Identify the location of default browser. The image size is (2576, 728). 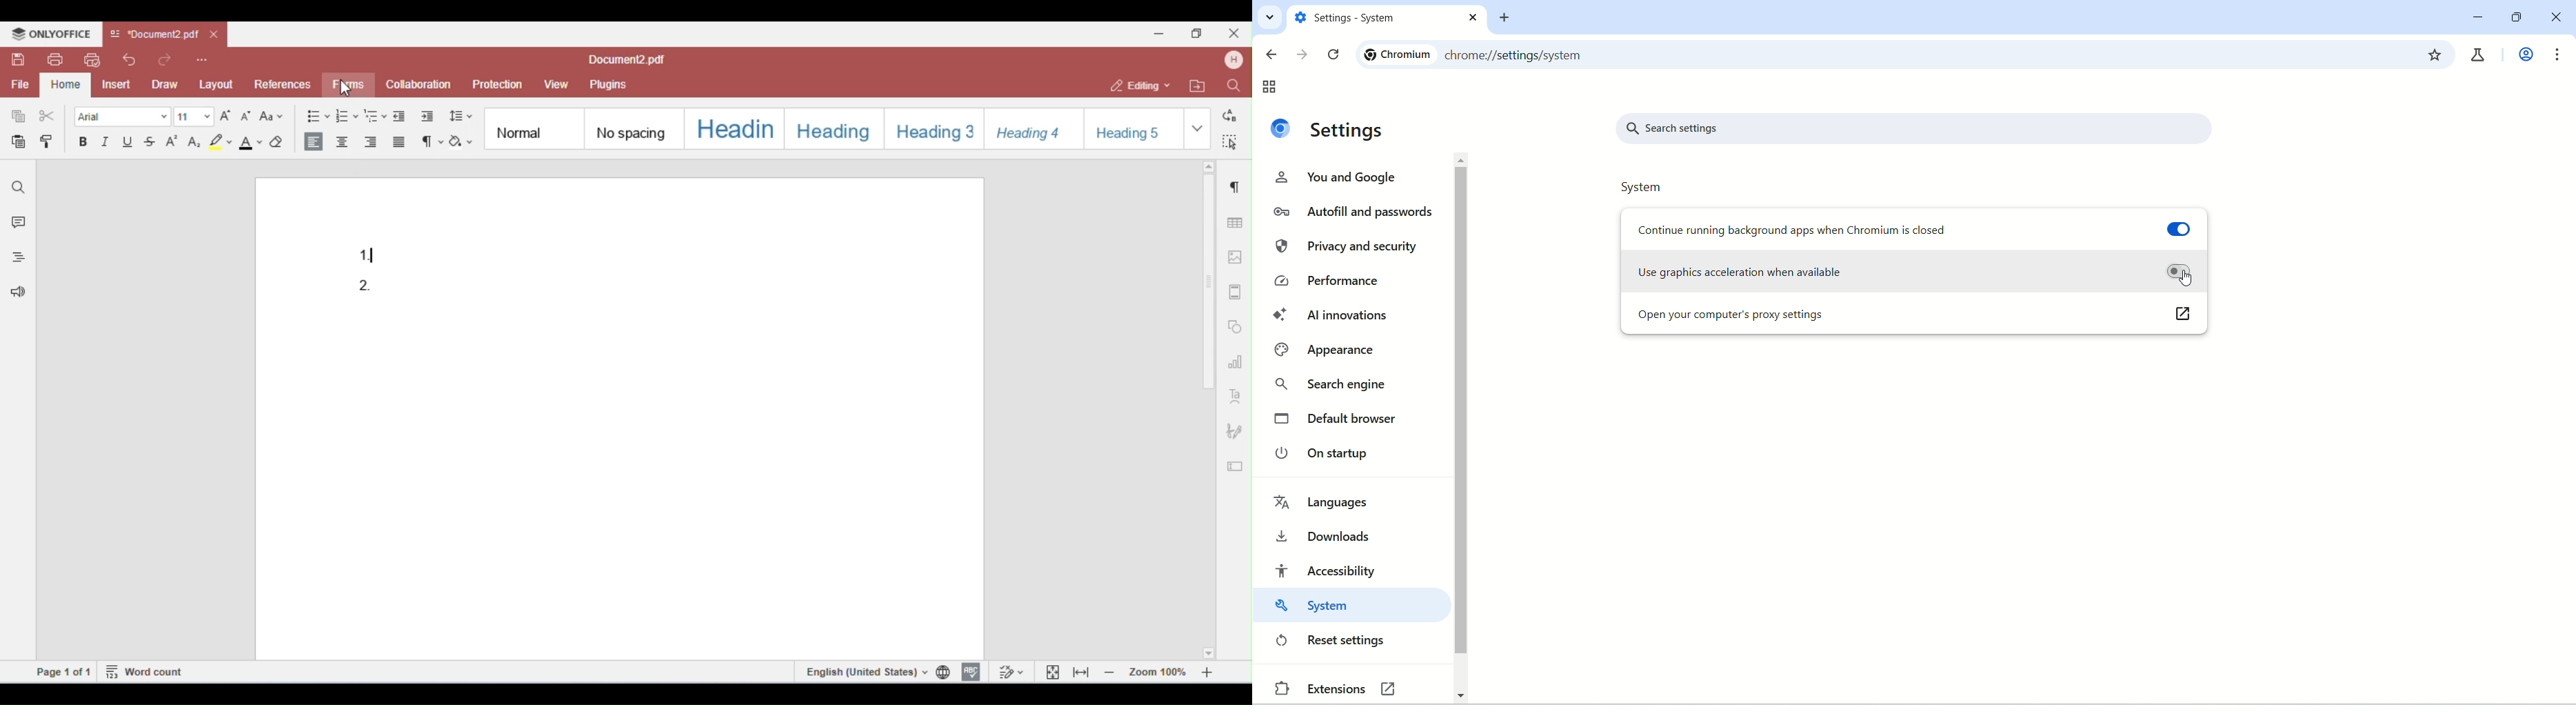
(1345, 420).